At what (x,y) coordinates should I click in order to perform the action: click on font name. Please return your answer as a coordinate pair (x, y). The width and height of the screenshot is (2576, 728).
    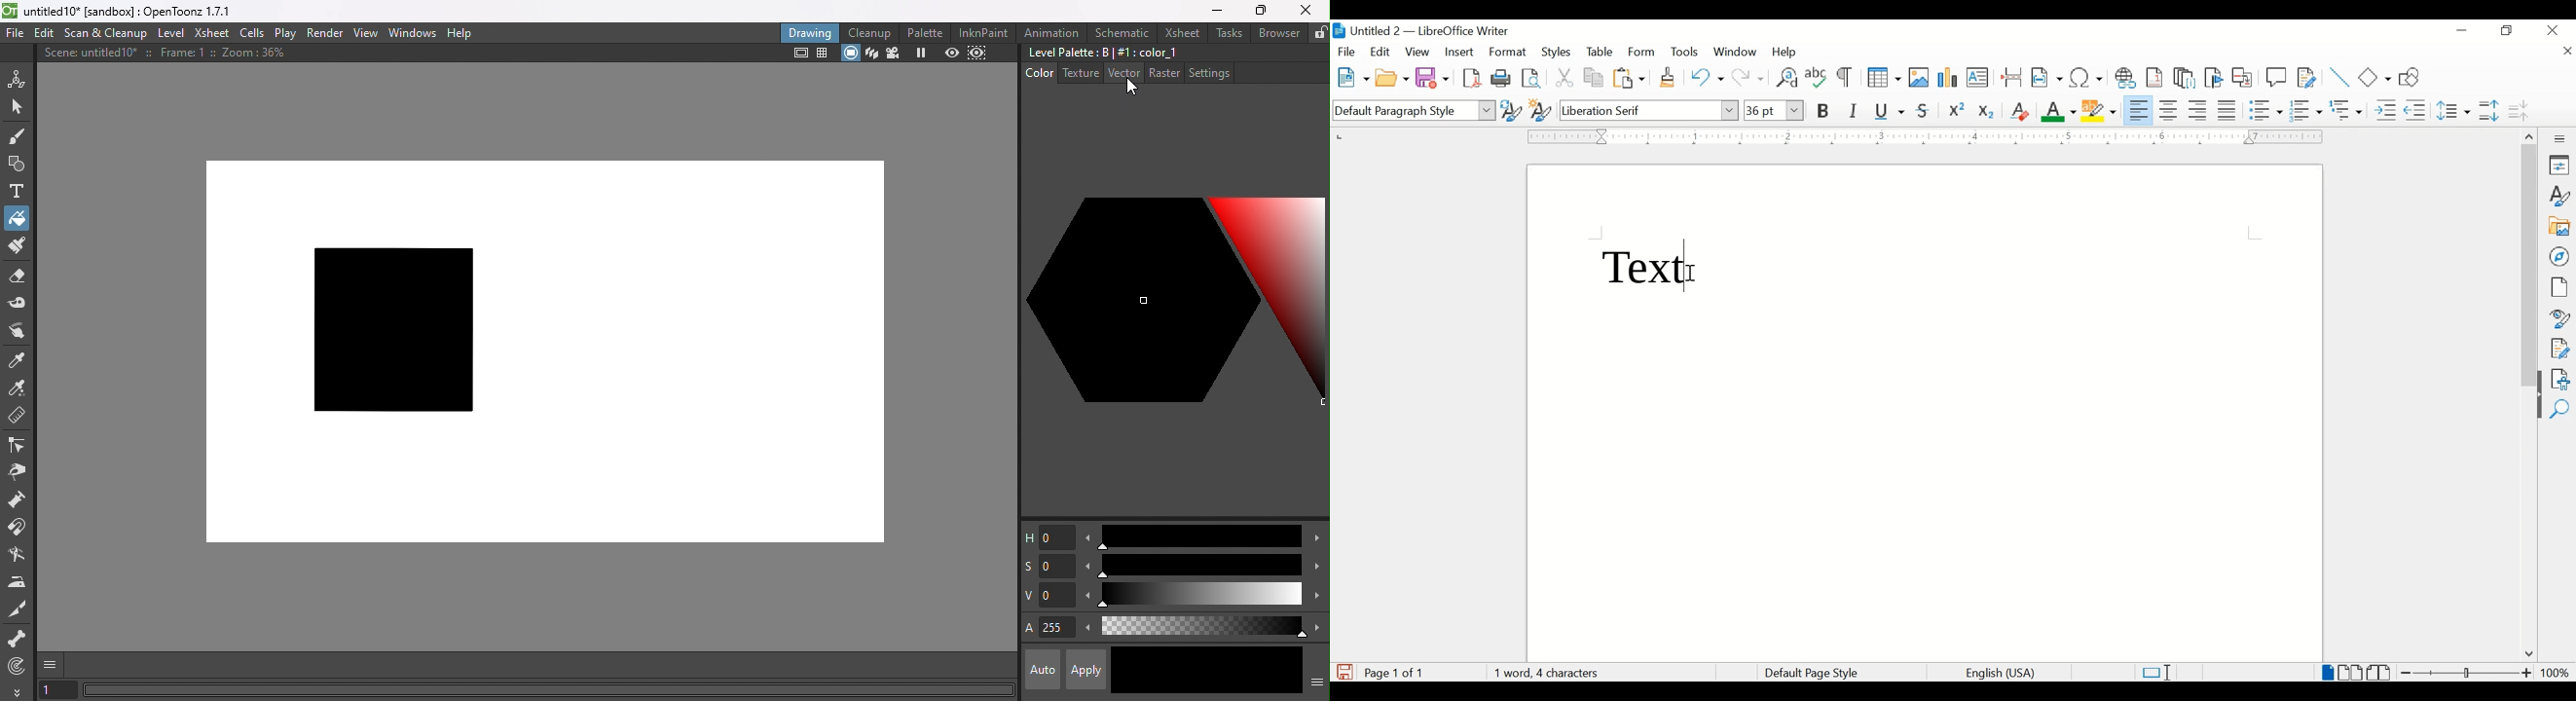
    Looking at the image, I should click on (1650, 110).